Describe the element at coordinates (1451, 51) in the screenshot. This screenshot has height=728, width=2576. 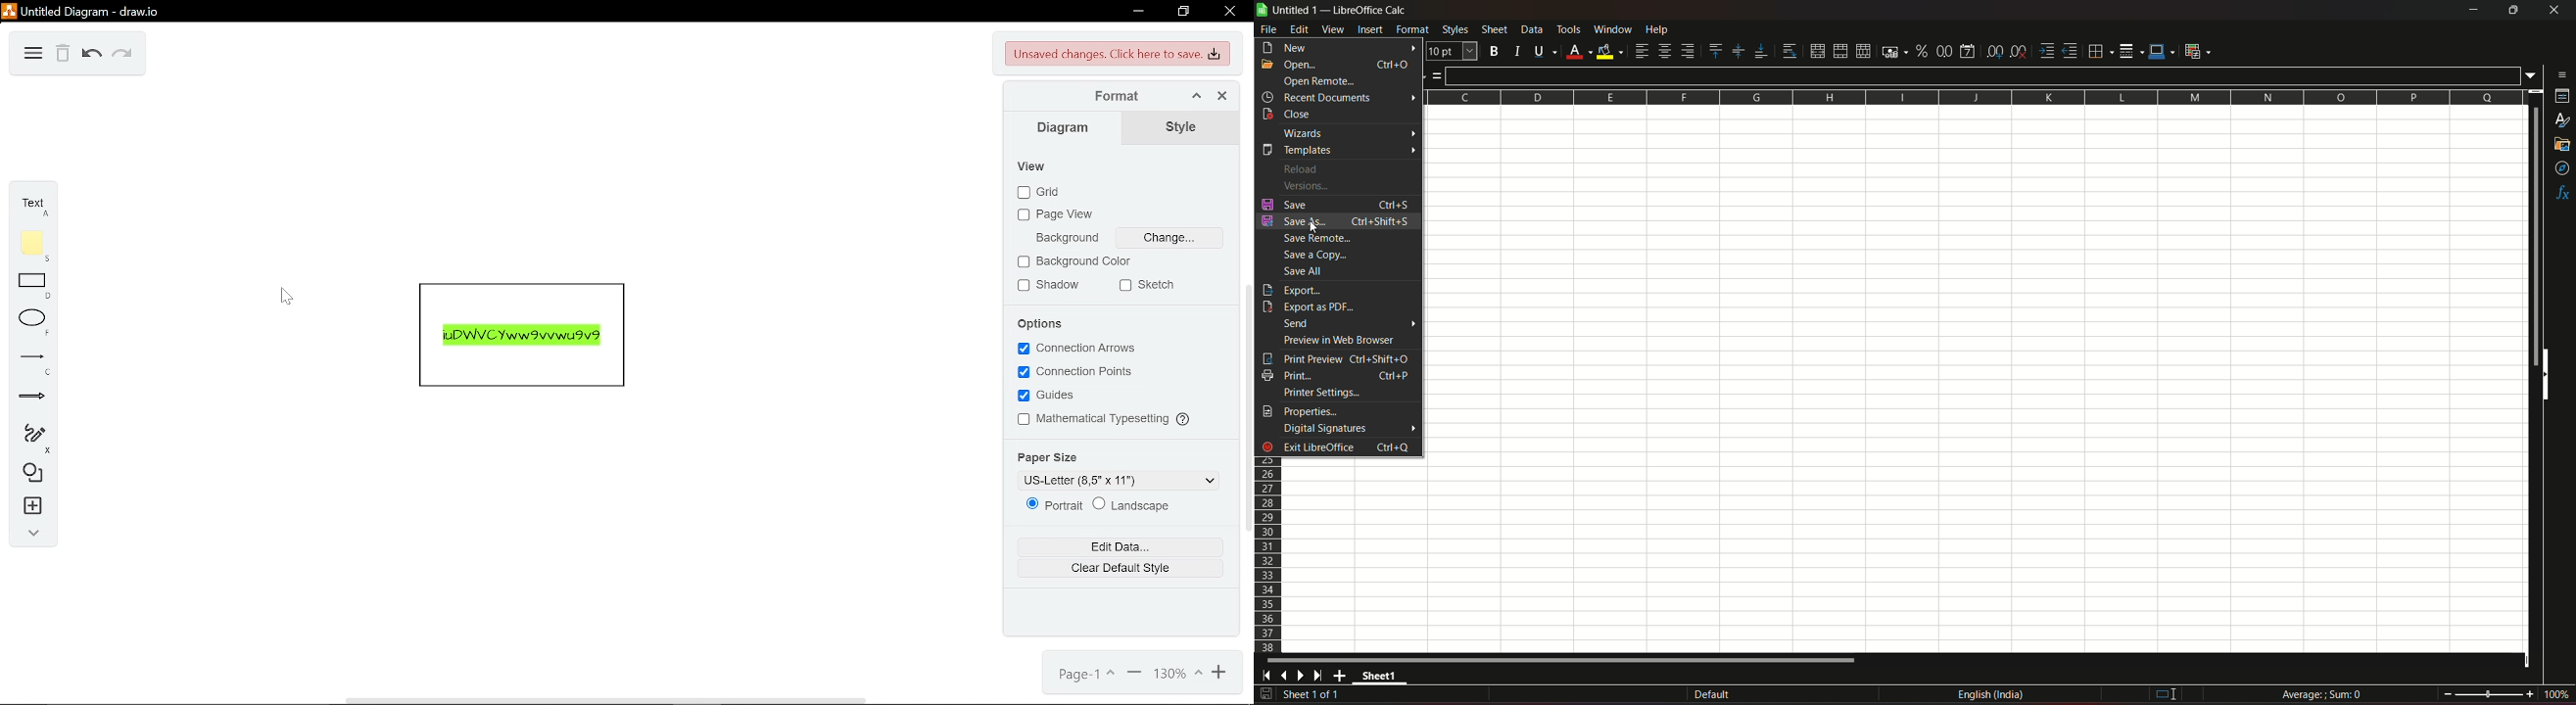
I see `font size` at that location.